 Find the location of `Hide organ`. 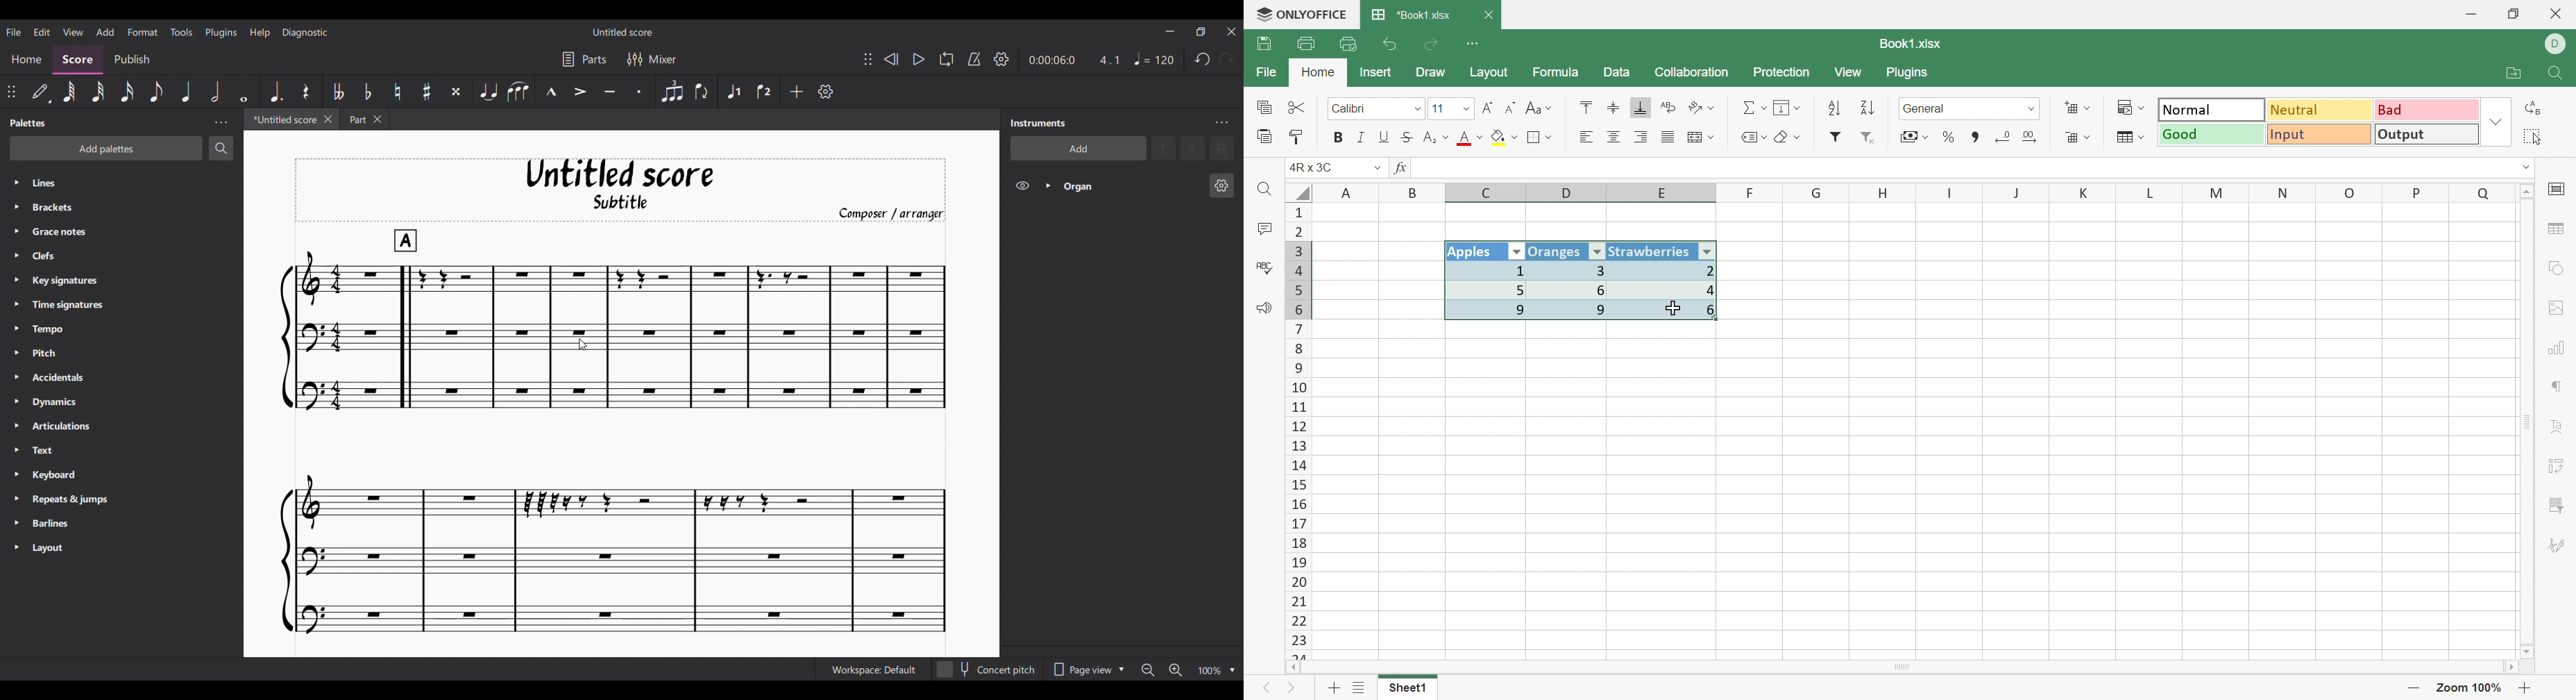

Hide organ is located at coordinates (1022, 186).